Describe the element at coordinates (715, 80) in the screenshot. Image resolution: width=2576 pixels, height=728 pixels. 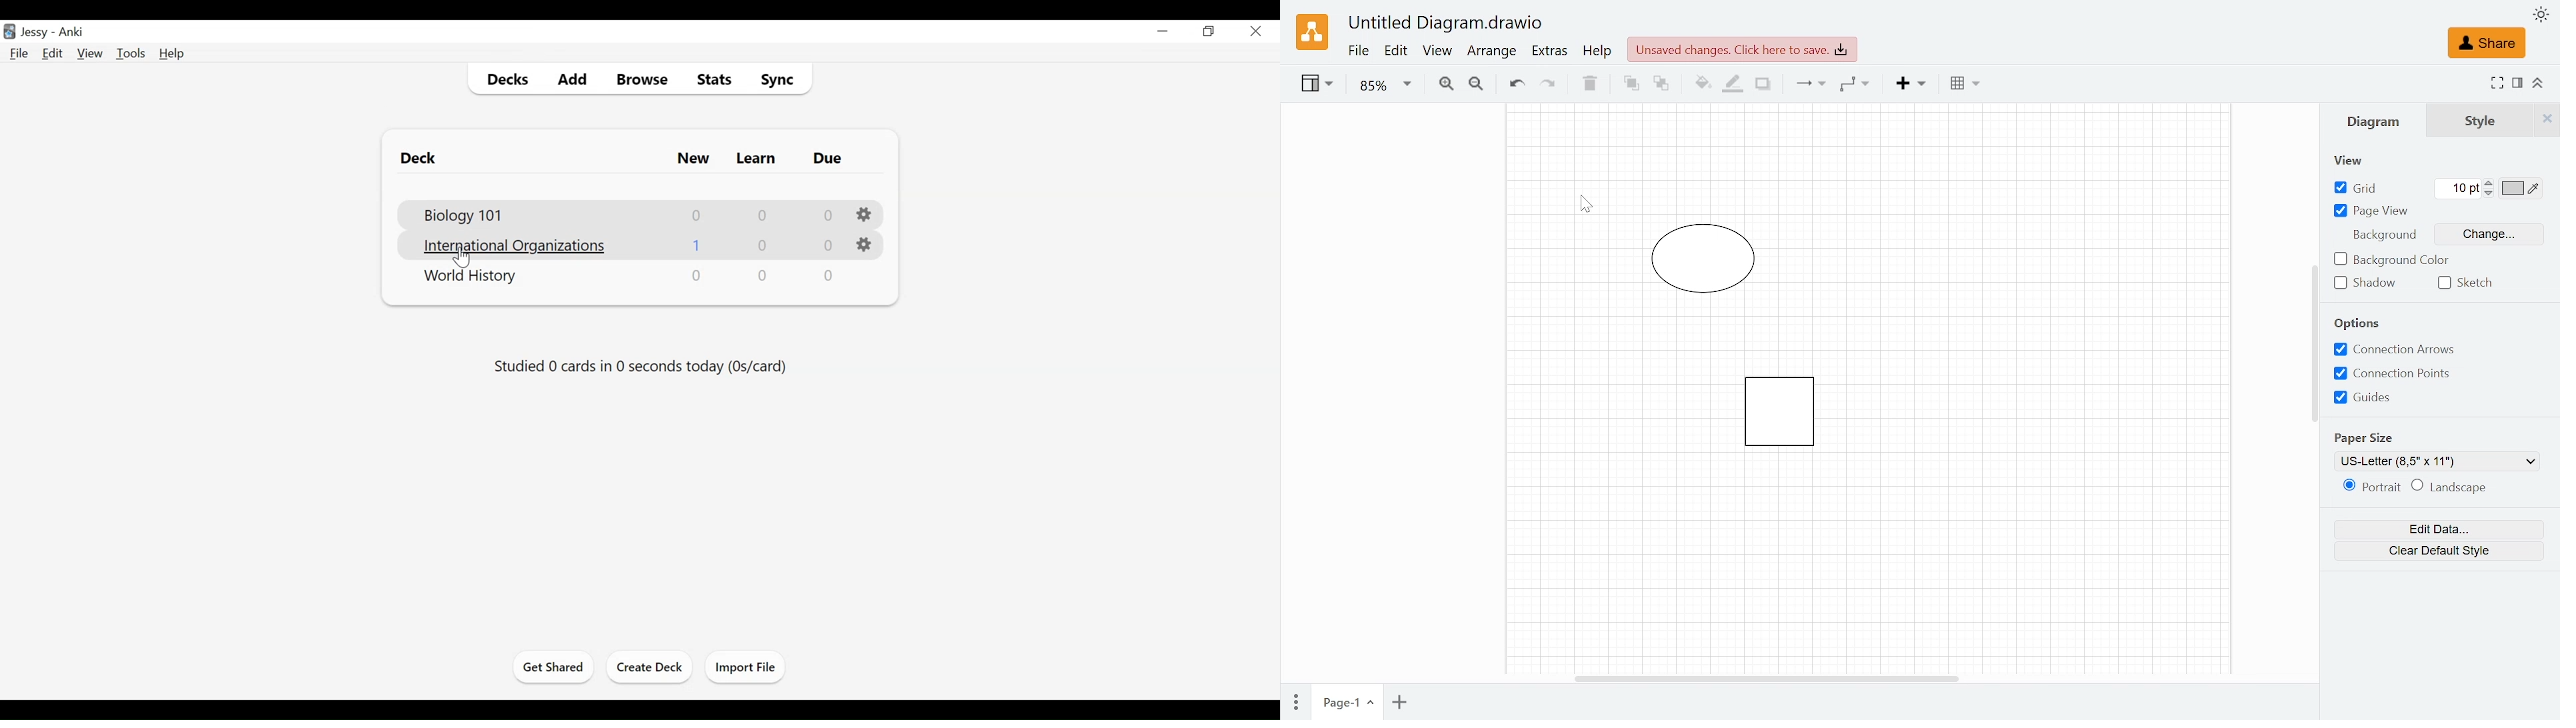
I see `Stats` at that location.